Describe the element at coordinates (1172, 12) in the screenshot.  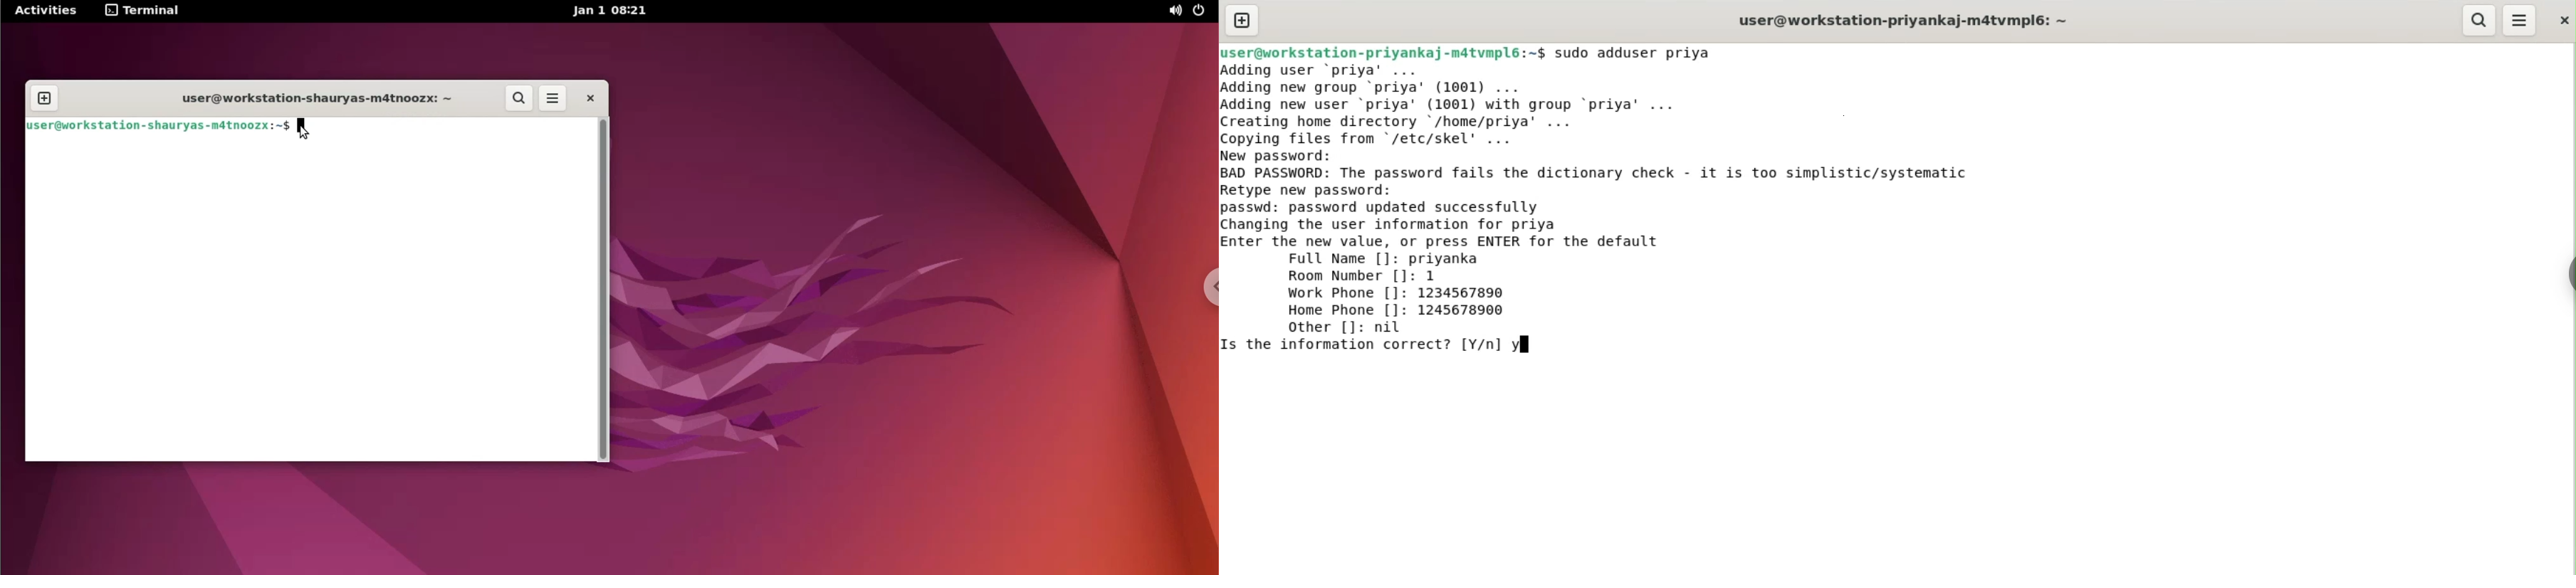
I see `sound options` at that location.